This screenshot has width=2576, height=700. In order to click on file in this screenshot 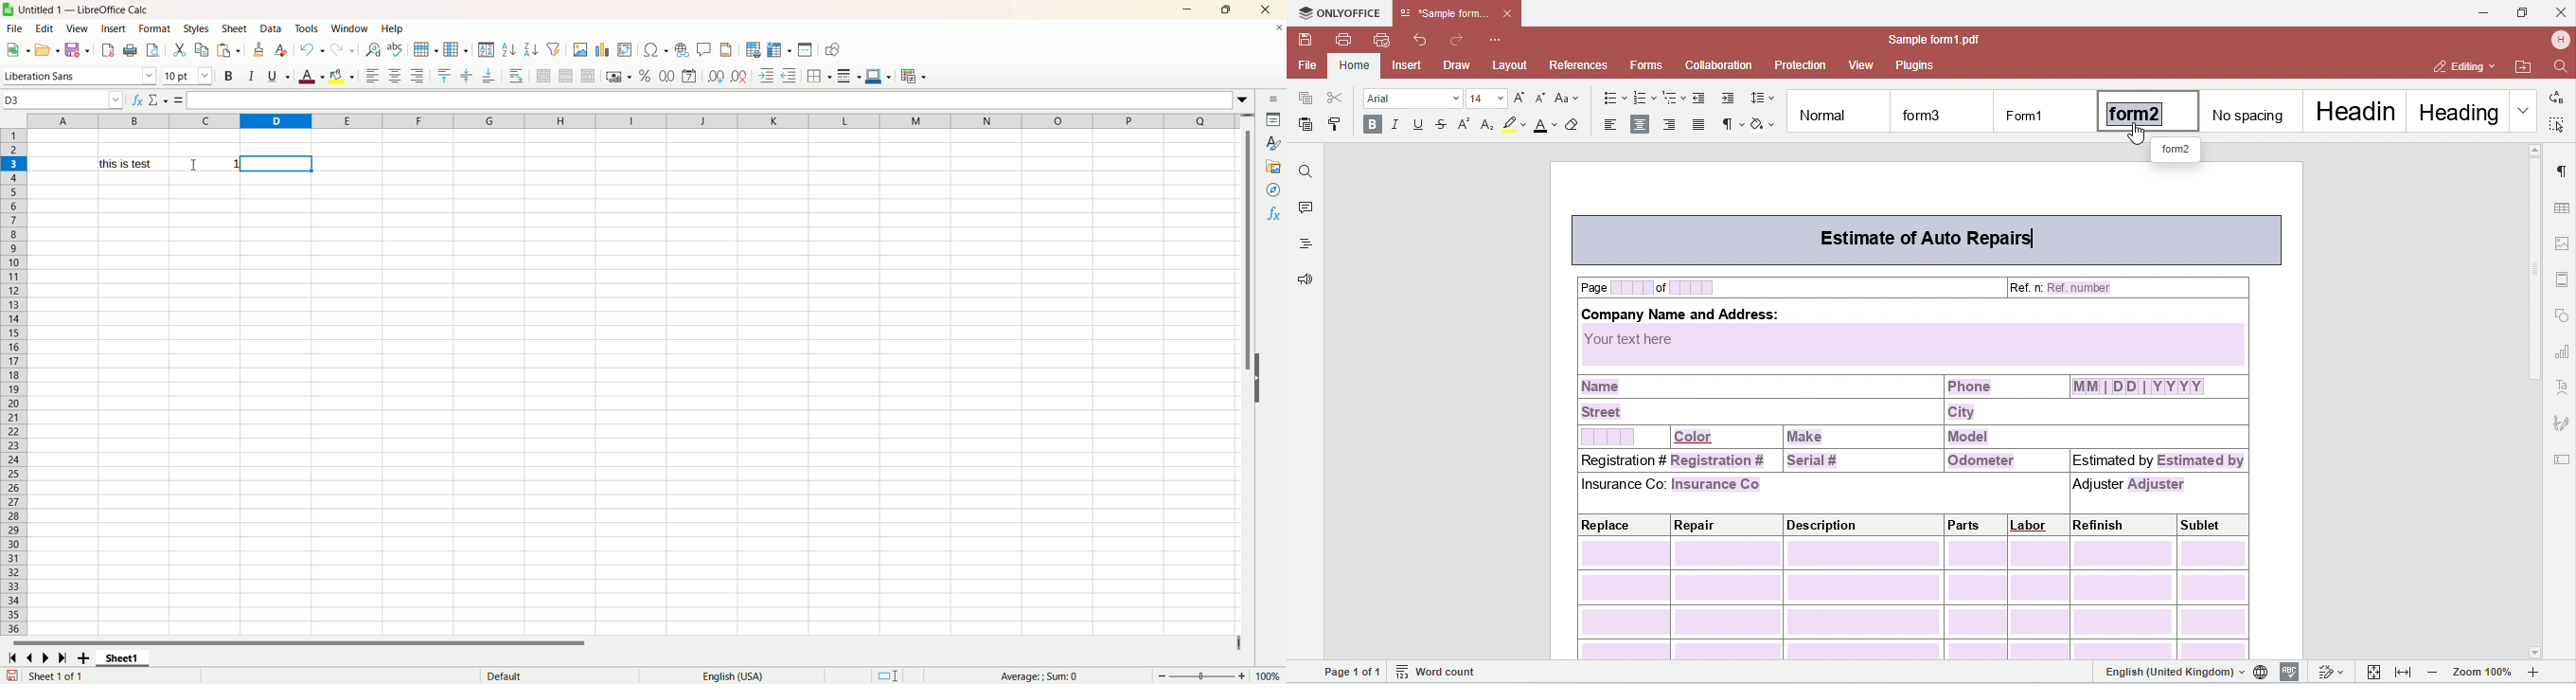, I will do `click(16, 29)`.